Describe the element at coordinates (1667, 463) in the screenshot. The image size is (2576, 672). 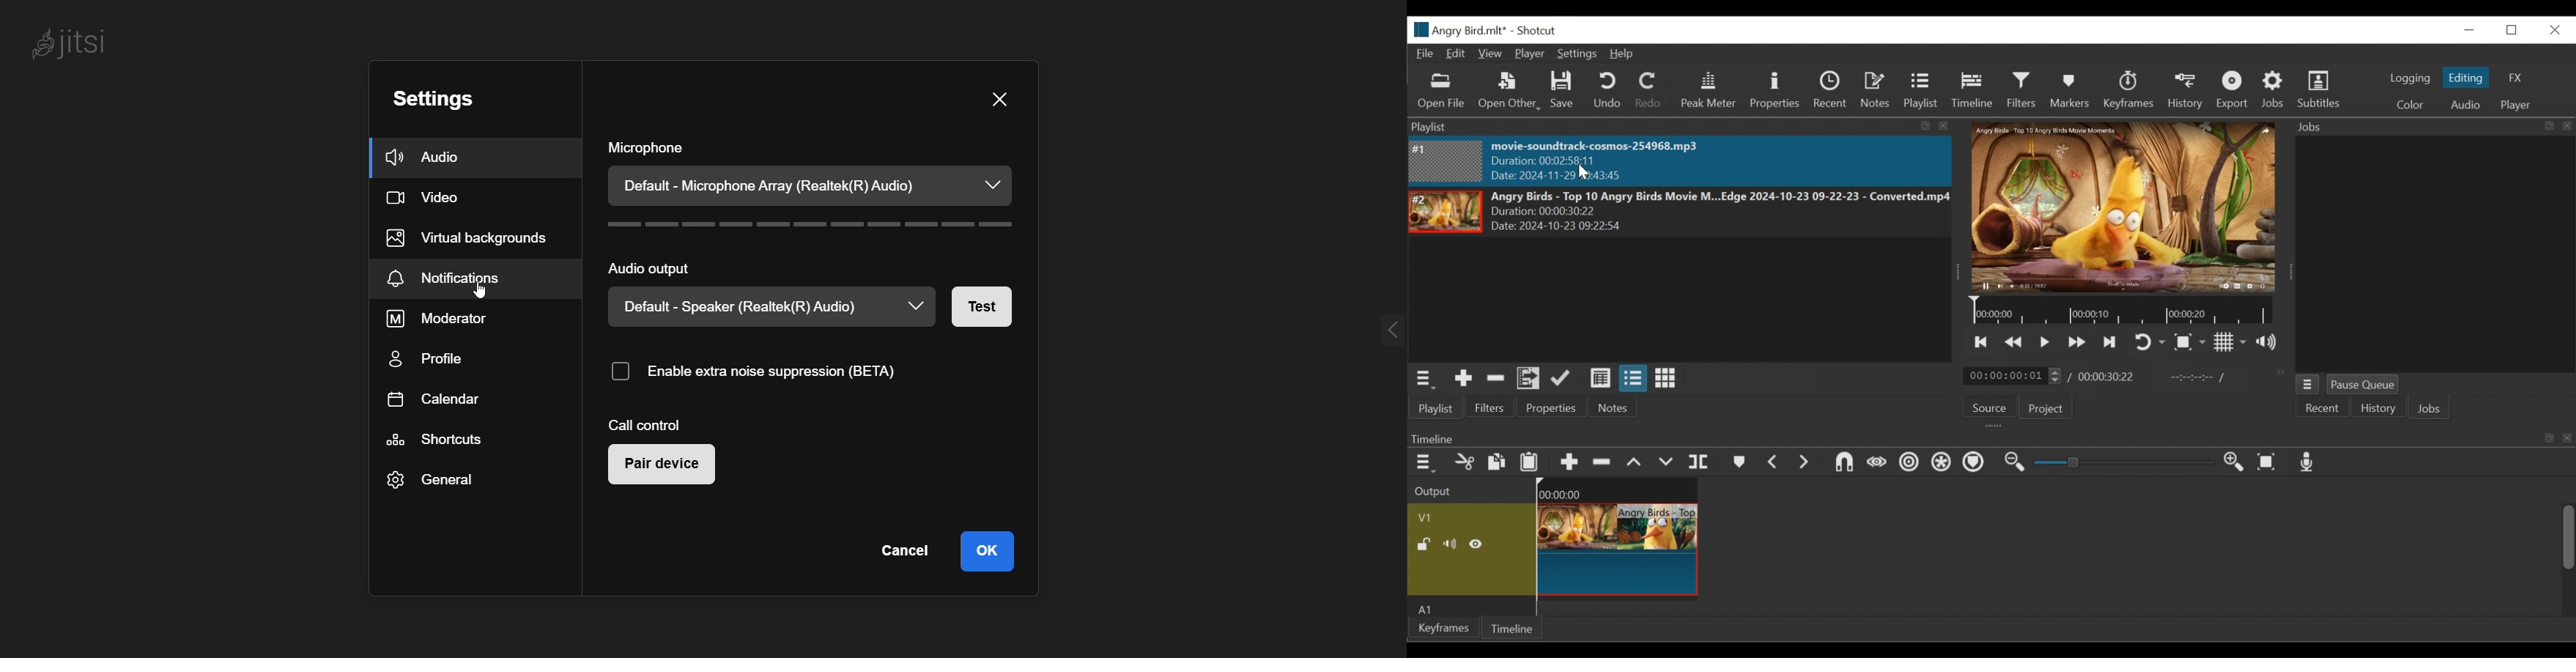
I see `Overwrite` at that location.